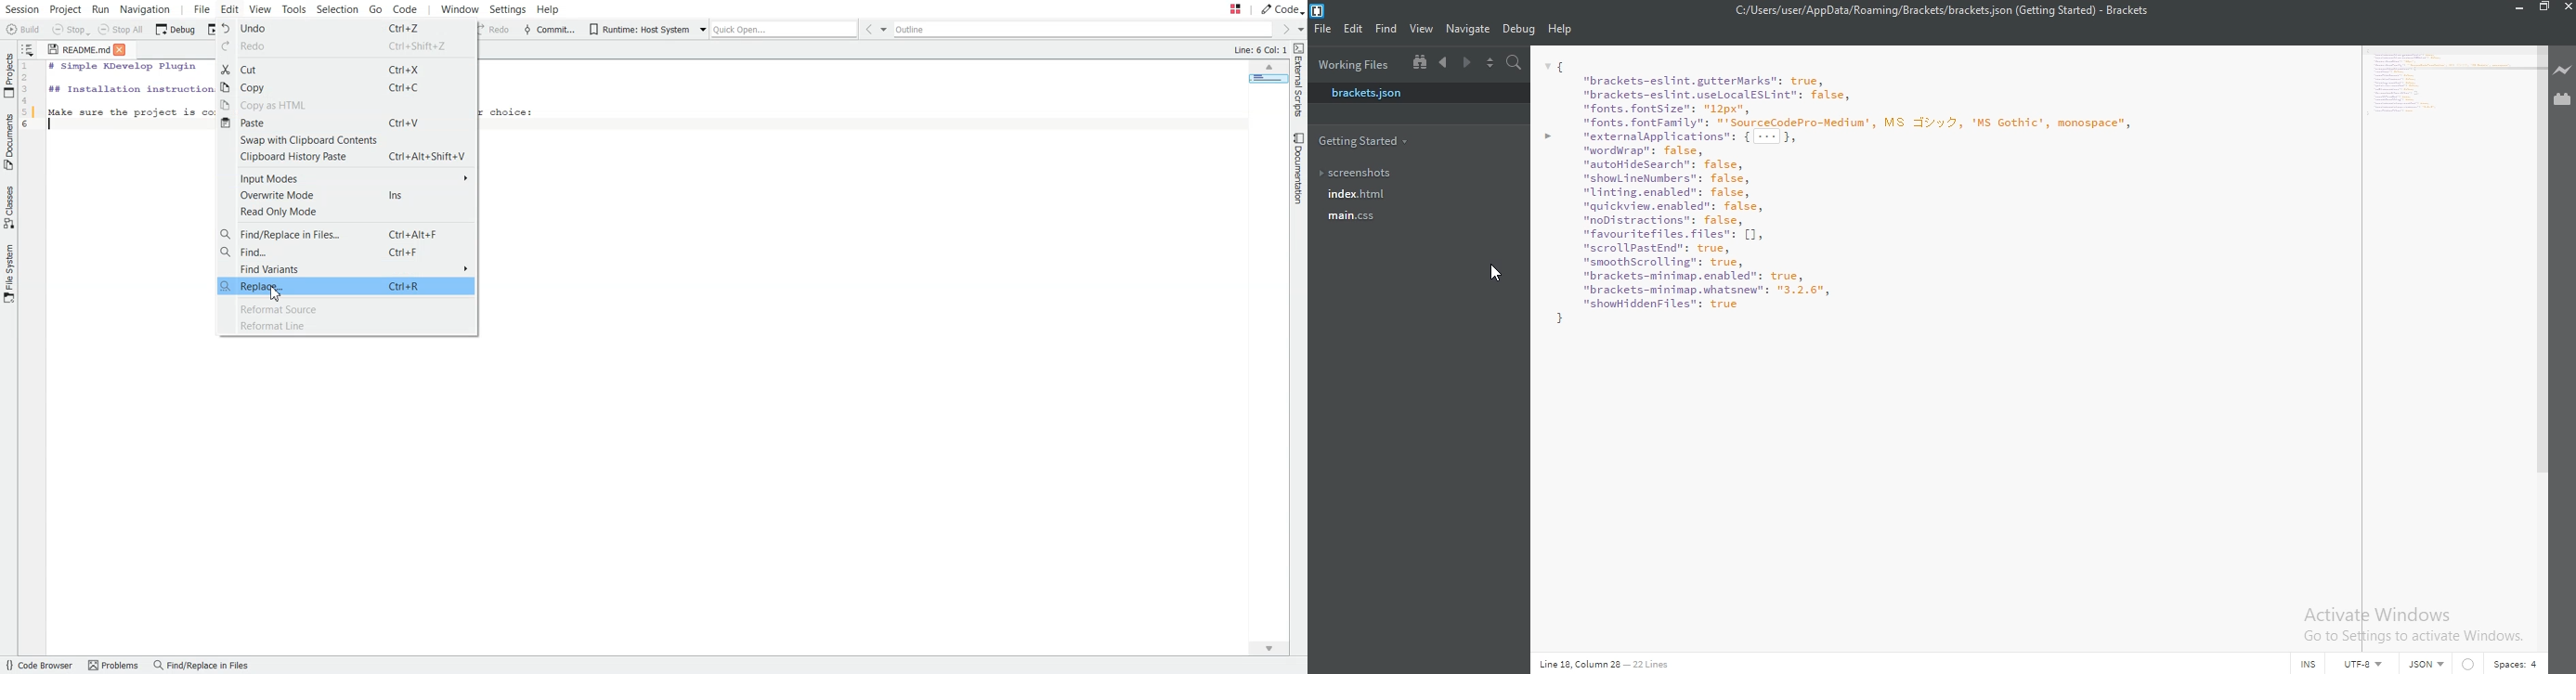 This screenshot has height=700, width=2576. What do you see at coordinates (1490, 63) in the screenshot?
I see `Split the editor vertically or horizontally` at bounding box center [1490, 63].